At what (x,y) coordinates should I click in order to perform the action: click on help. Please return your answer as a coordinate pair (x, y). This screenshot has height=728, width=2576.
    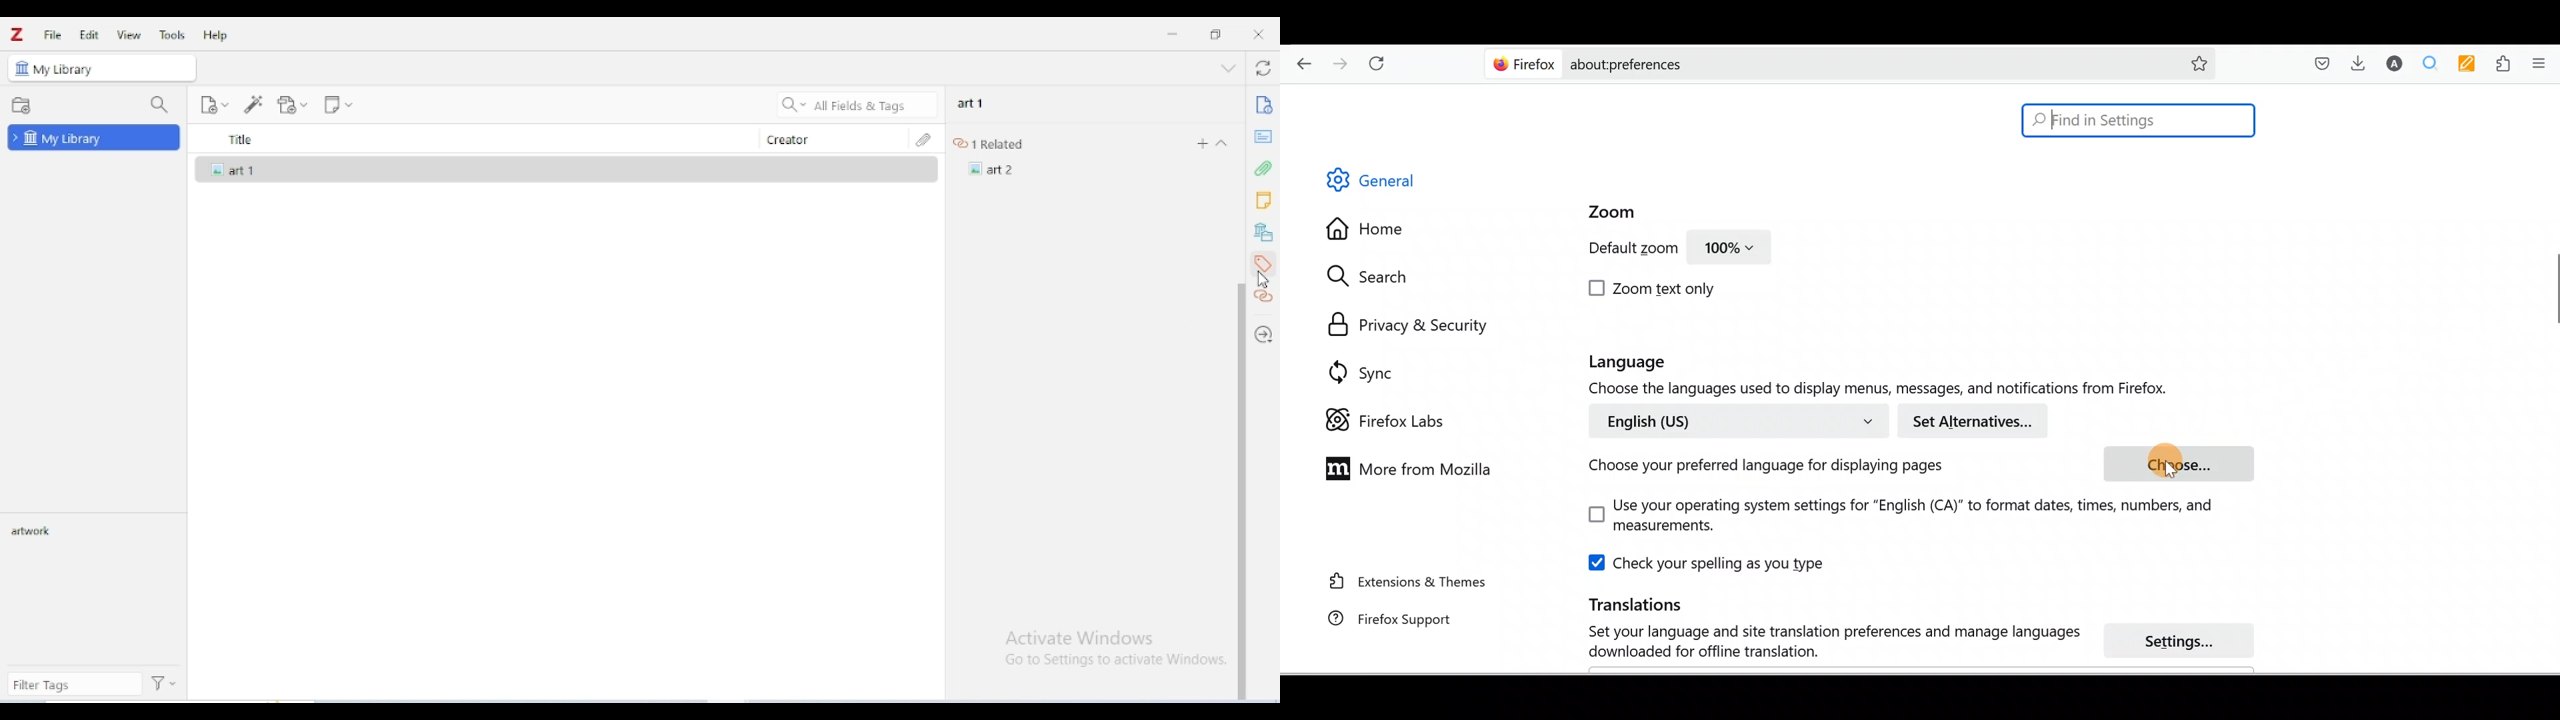
    Looking at the image, I should click on (216, 35).